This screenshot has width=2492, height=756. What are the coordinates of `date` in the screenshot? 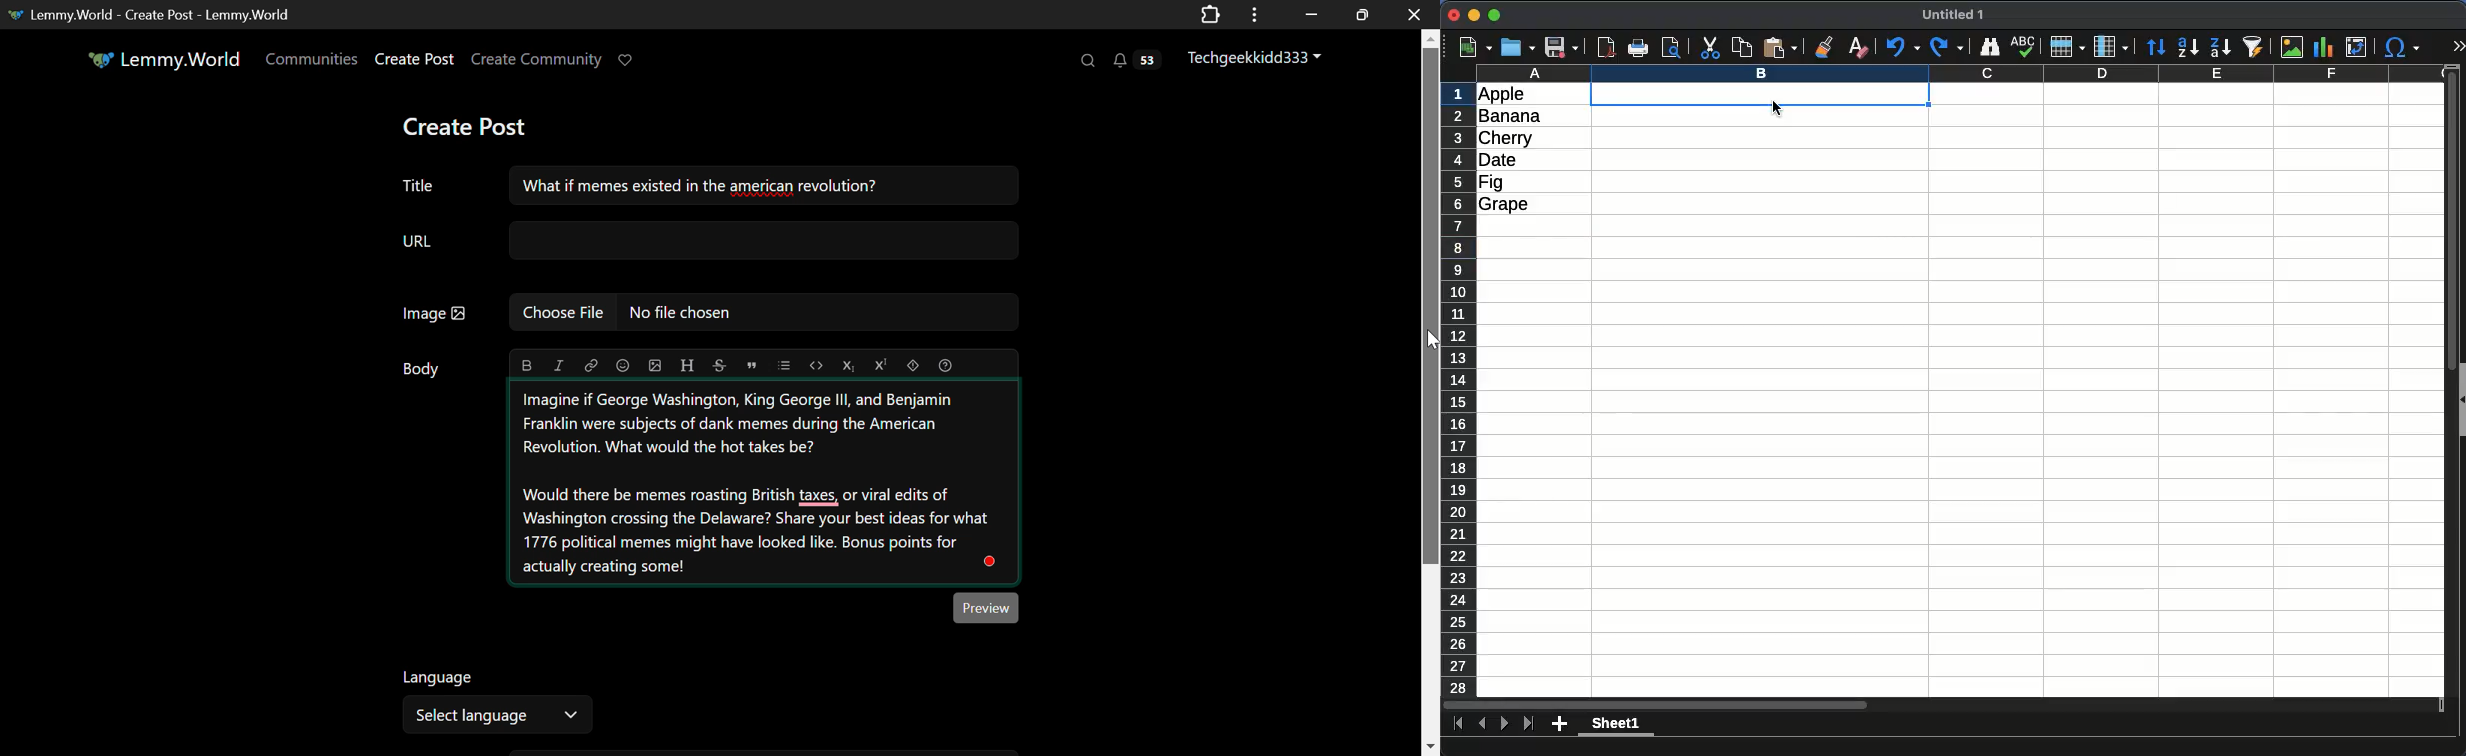 It's located at (1498, 160).